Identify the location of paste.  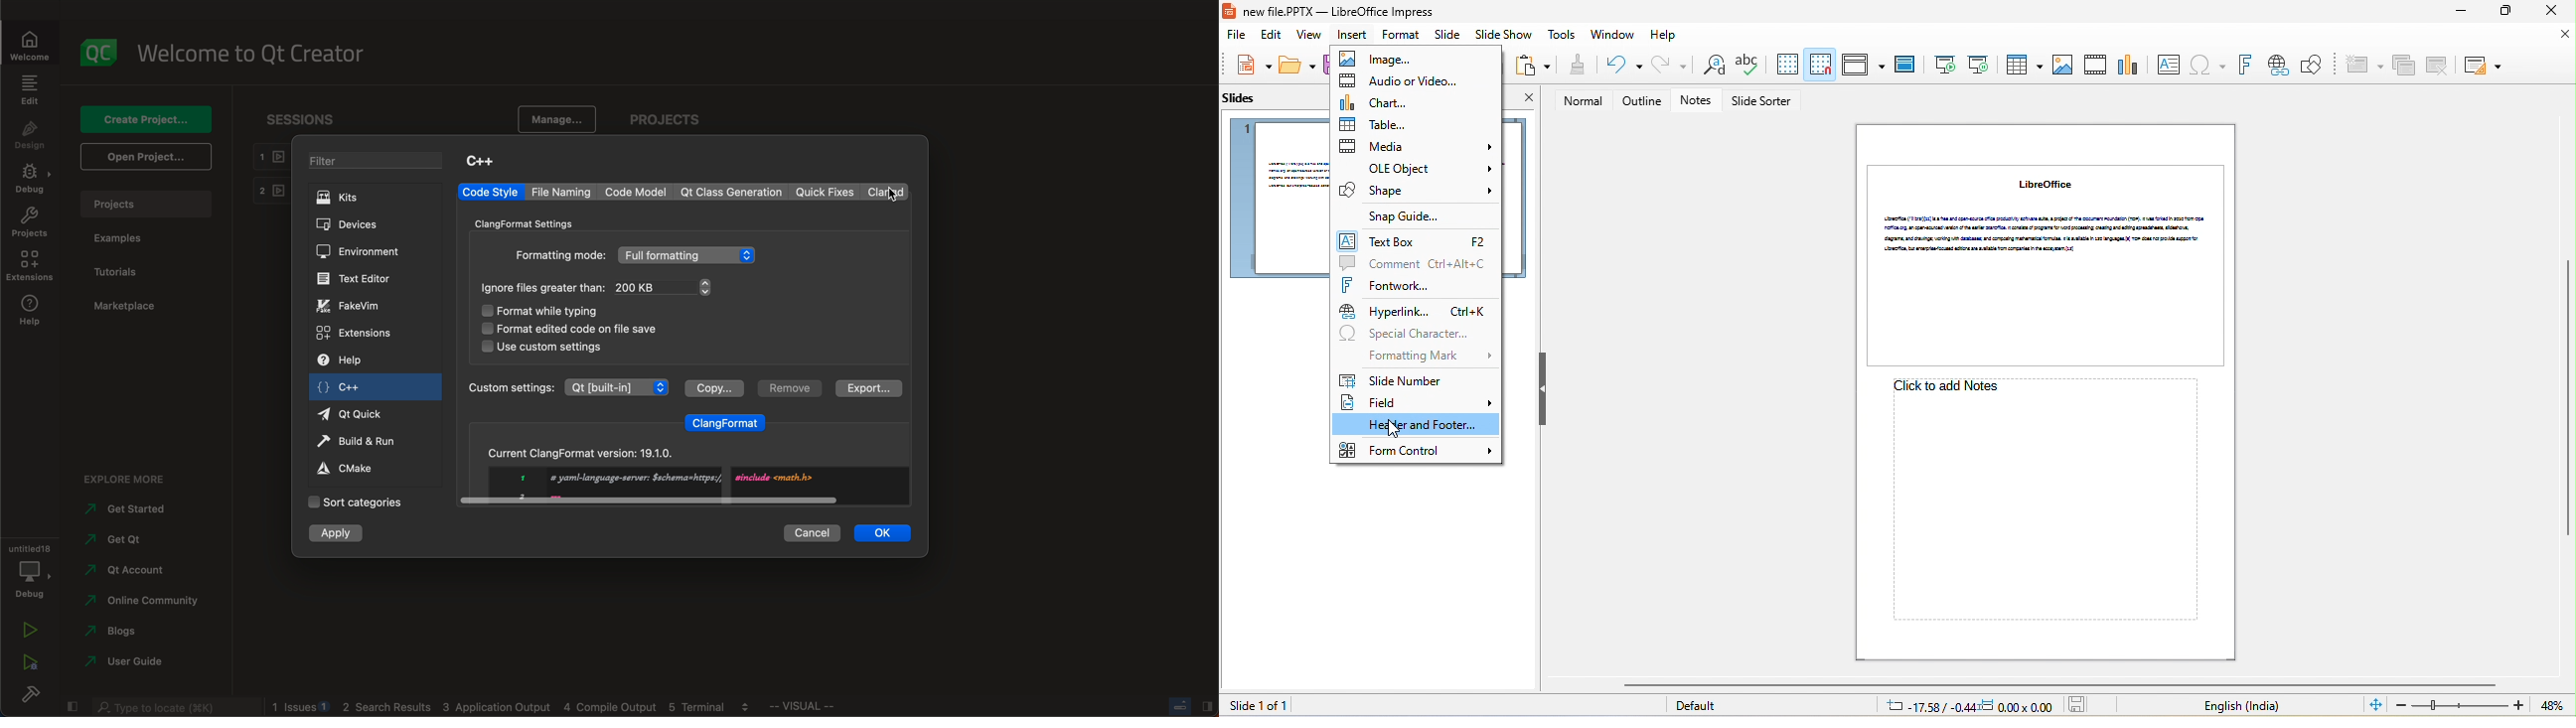
(1533, 66).